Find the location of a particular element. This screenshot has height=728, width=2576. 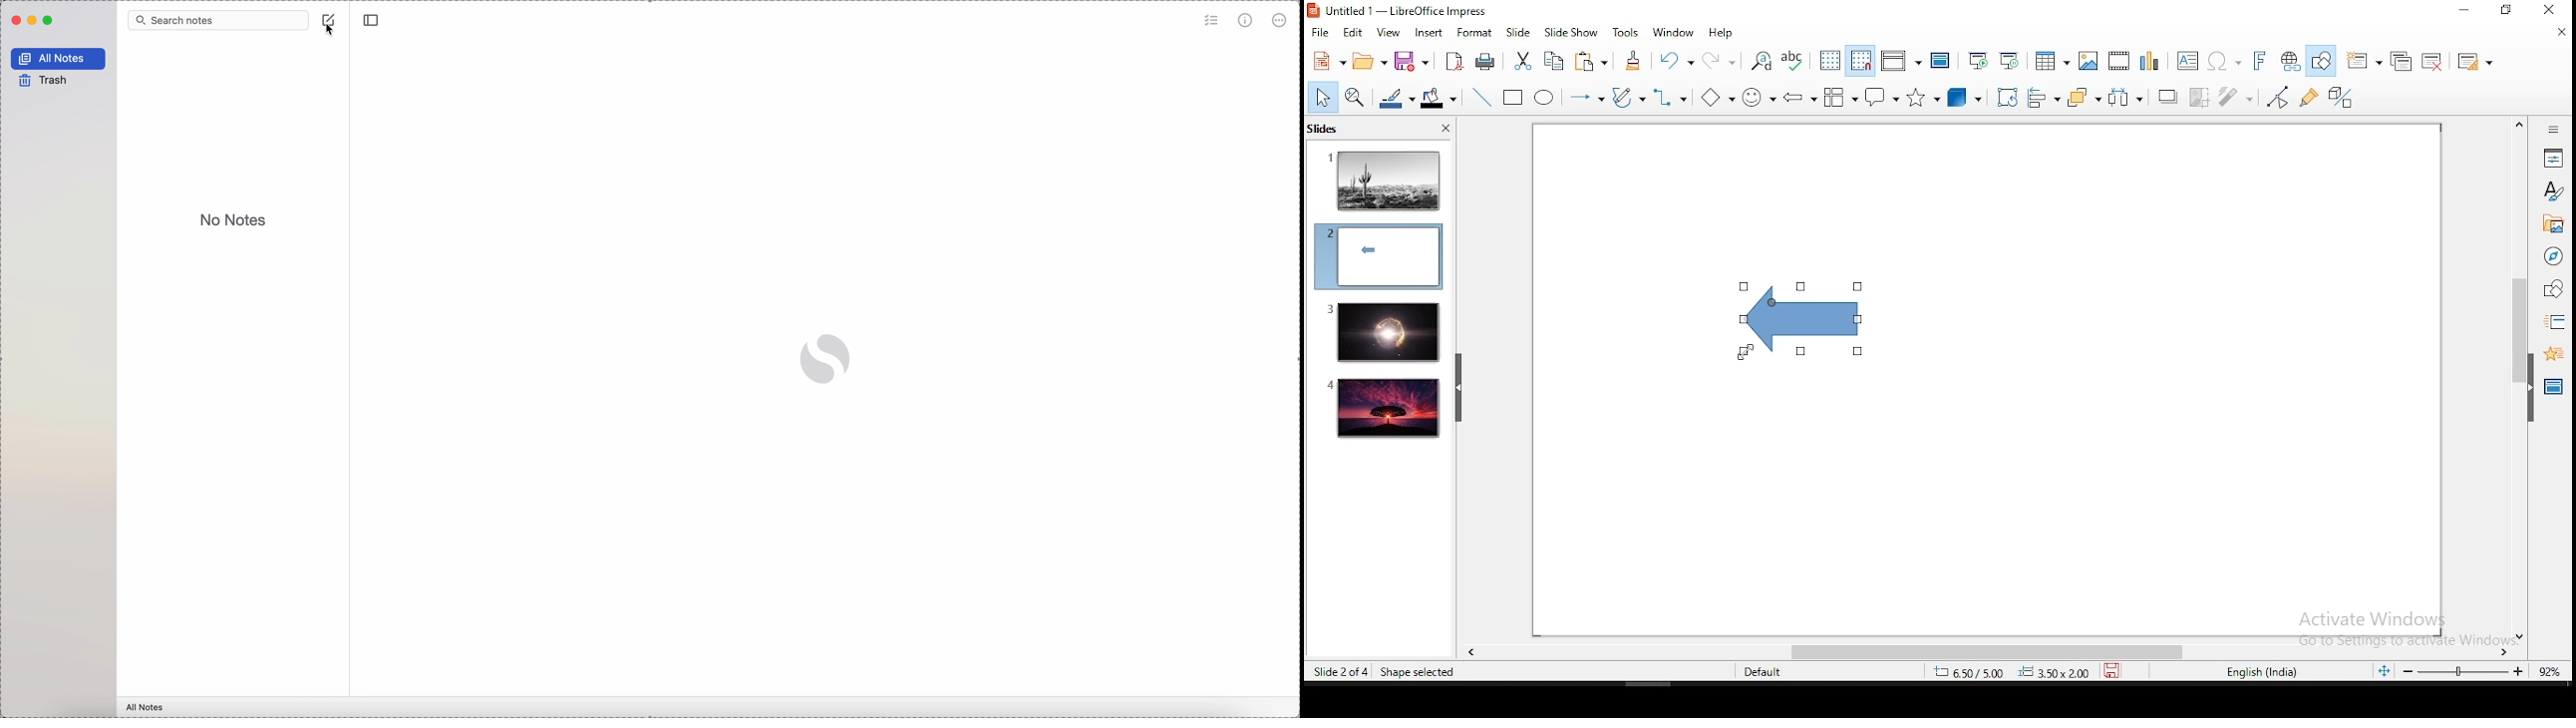

selected shape is located at coordinates (1798, 321).